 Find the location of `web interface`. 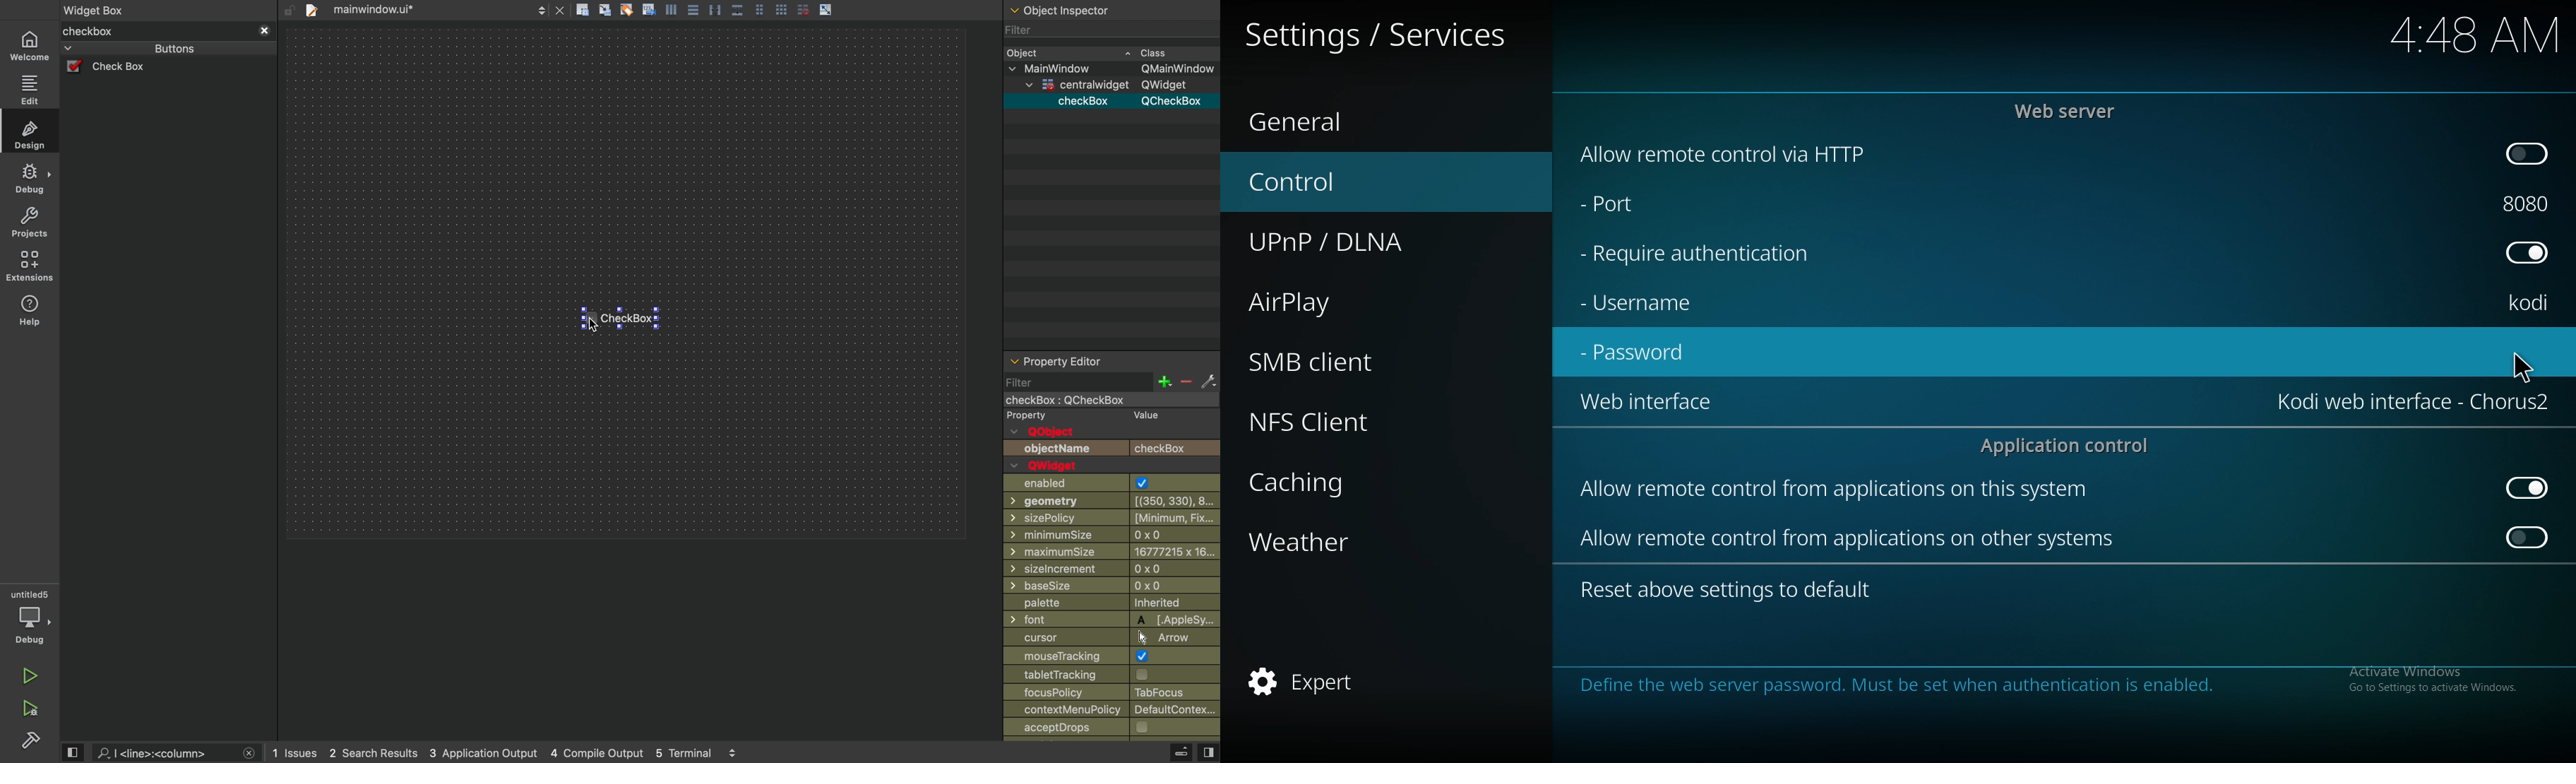

web interface is located at coordinates (1646, 404).